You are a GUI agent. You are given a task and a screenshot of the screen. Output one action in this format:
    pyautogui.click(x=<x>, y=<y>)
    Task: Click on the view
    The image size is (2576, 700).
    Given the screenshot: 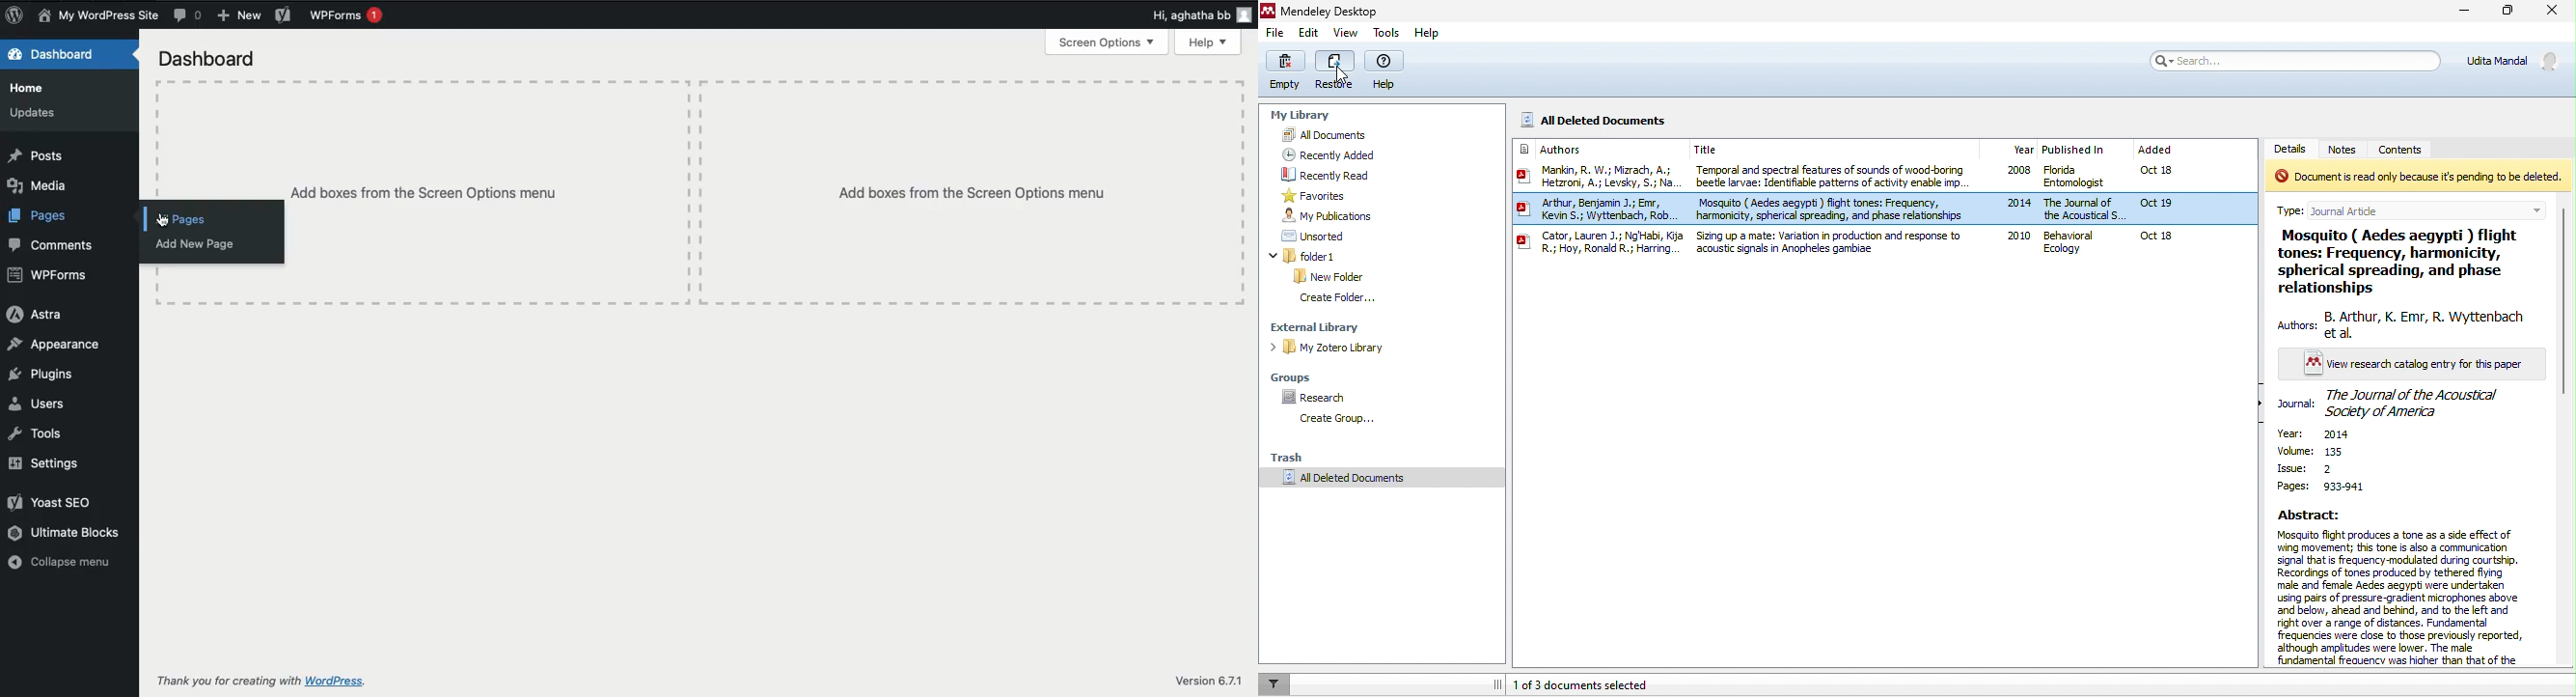 What is the action you would take?
    pyautogui.click(x=1345, y=34)
    